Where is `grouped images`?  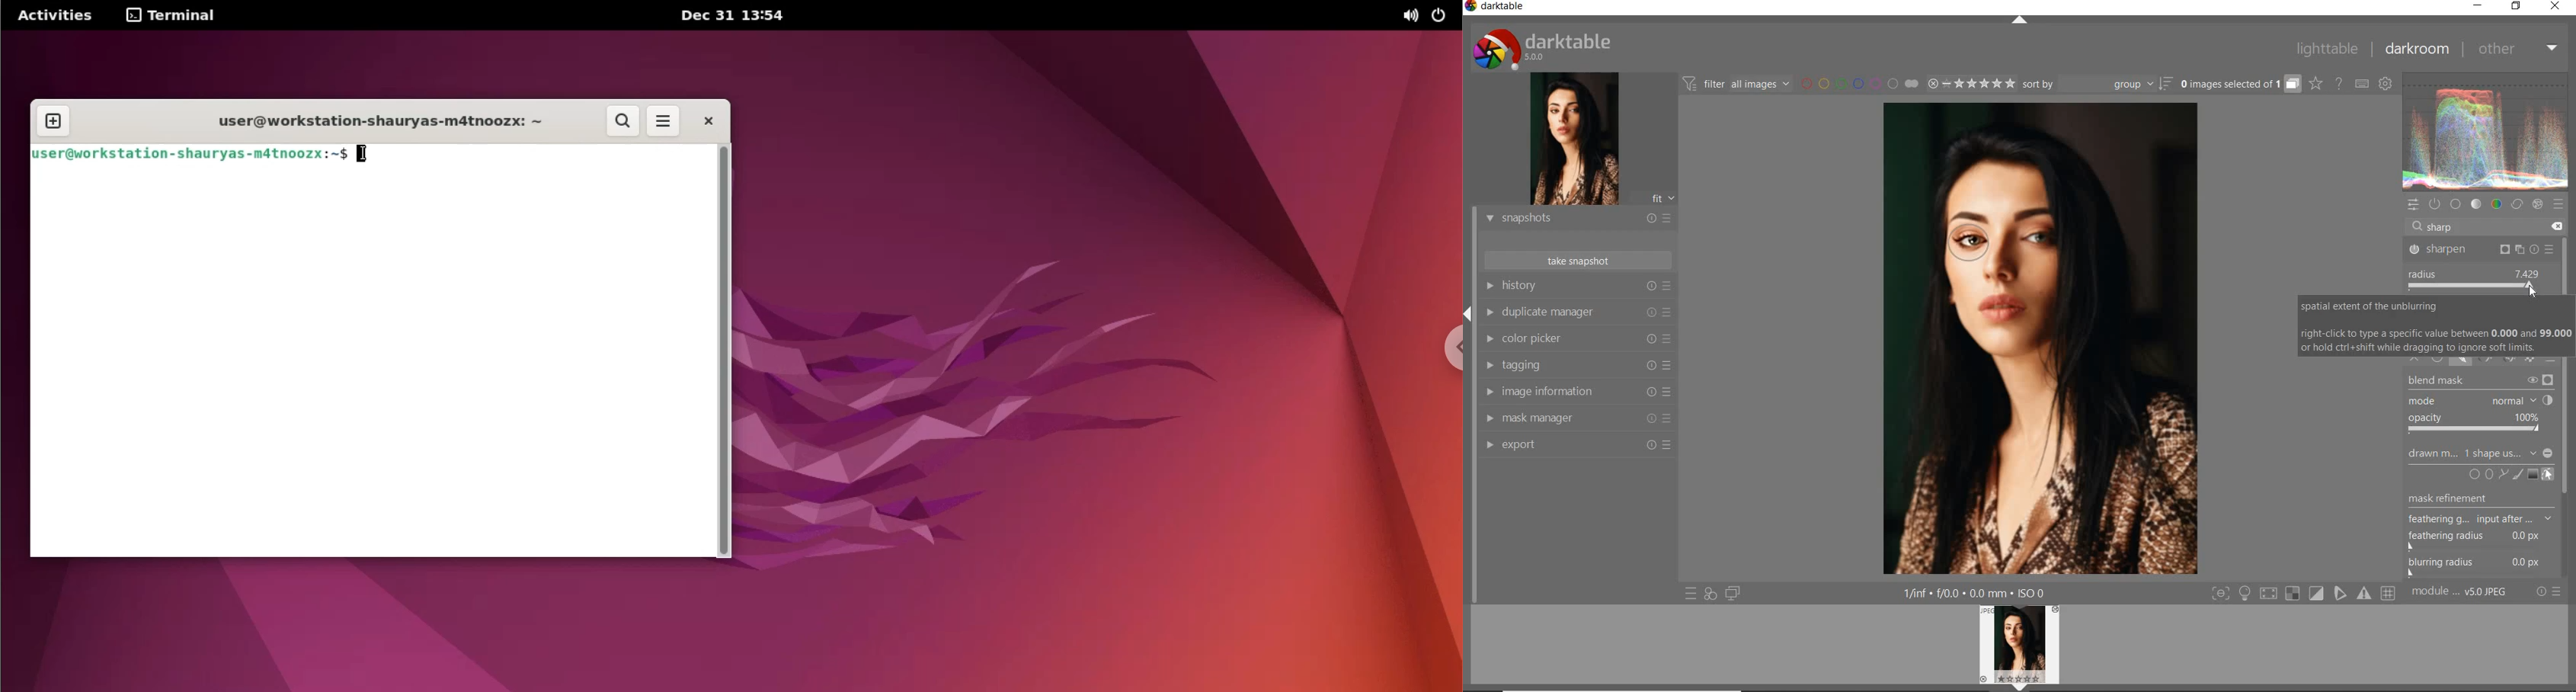
grouped images is located at coordinates (2241, 85).